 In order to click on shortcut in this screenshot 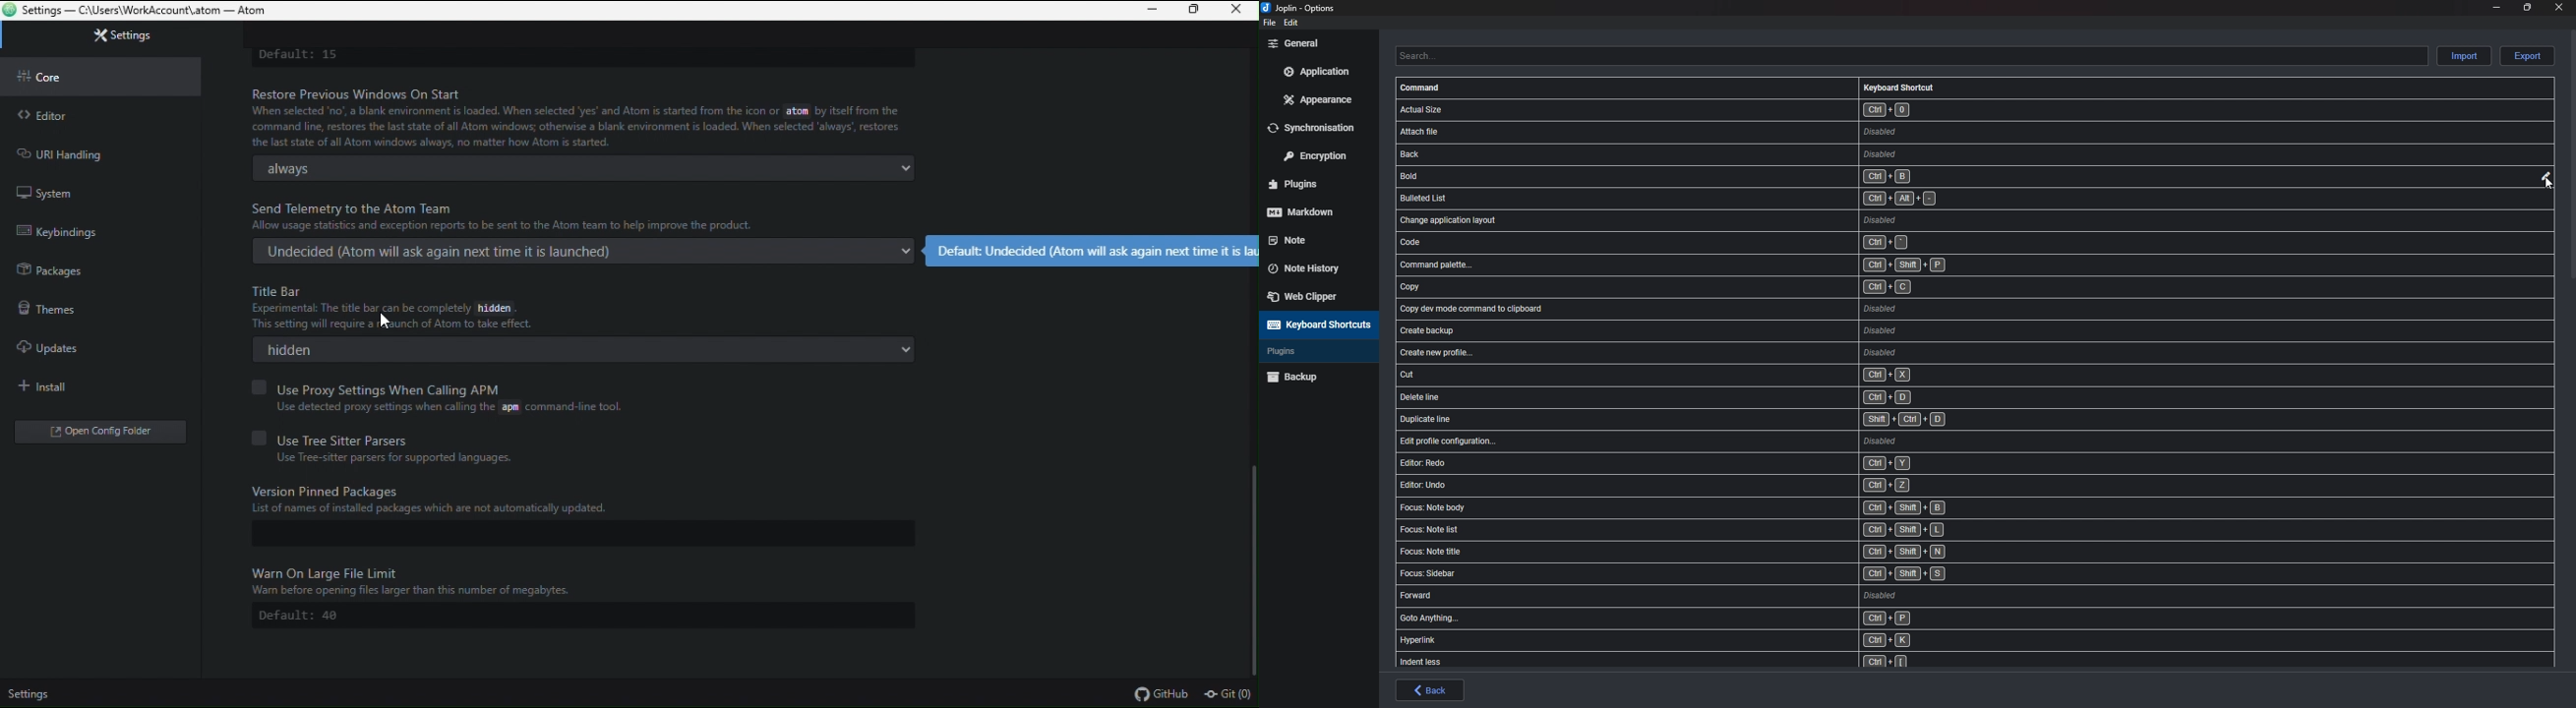, I will do `click(1722, 265)`.